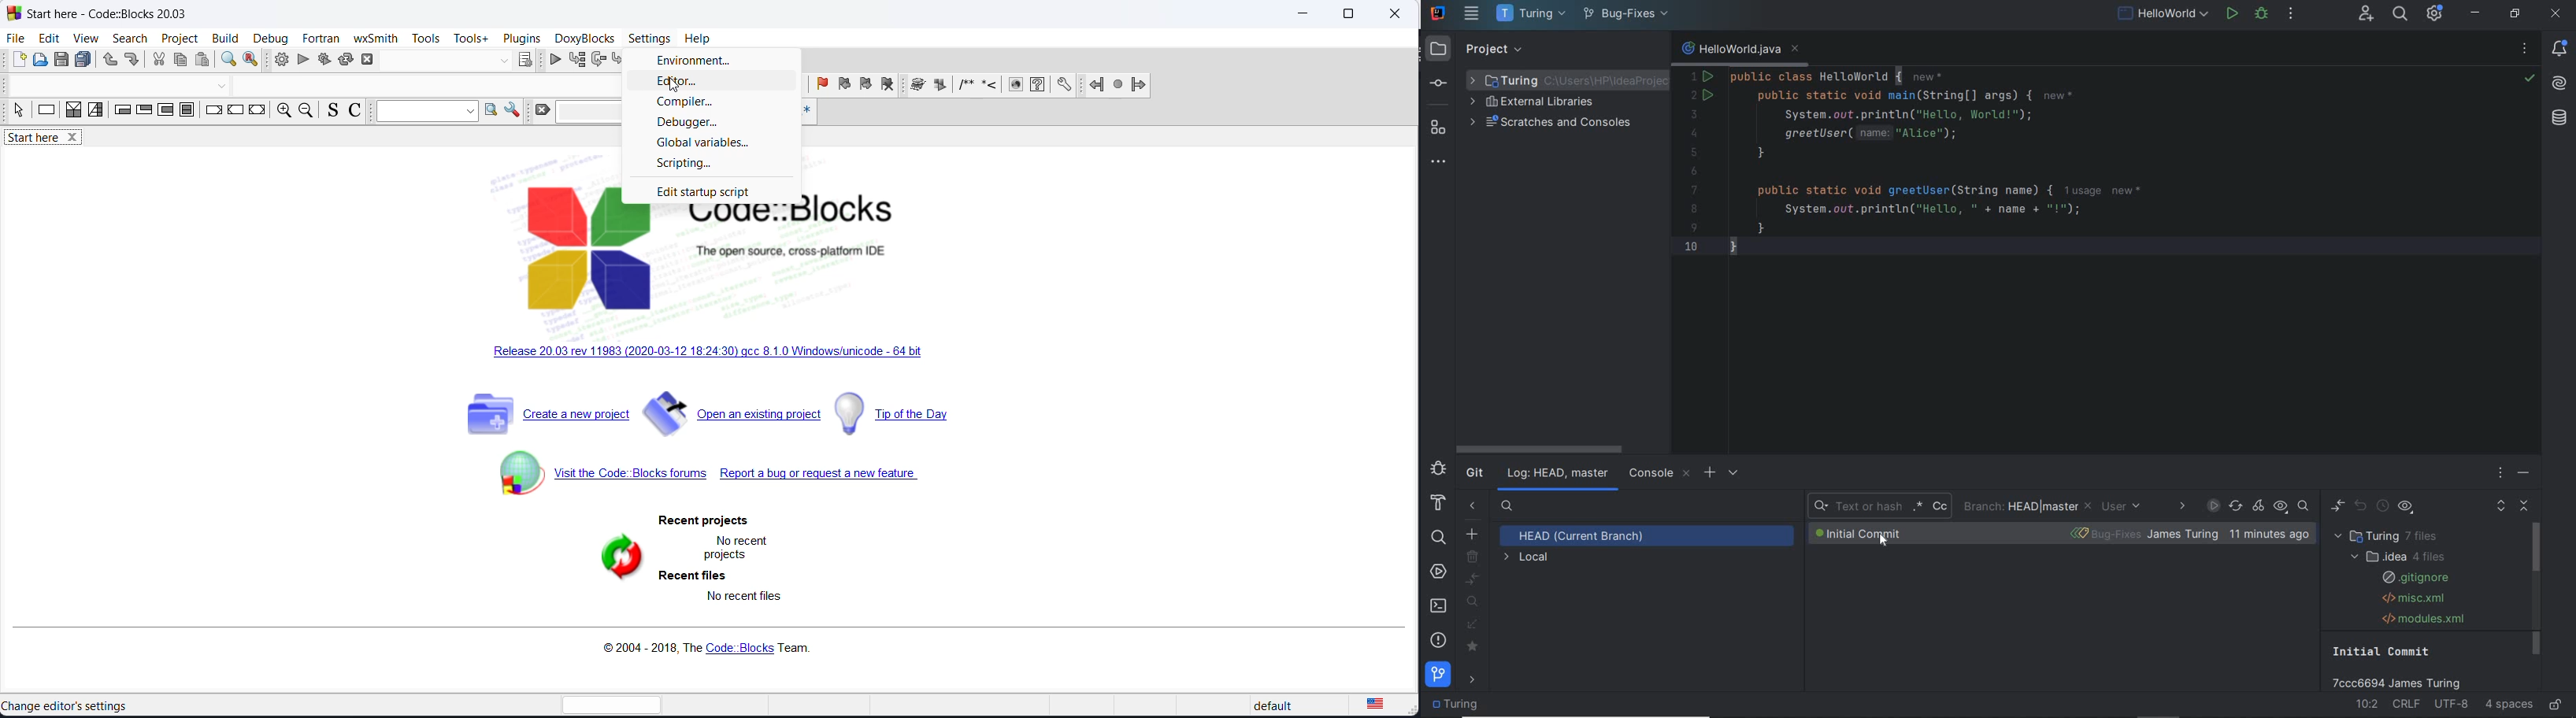  I want to click on refresh, so click(616, 559).